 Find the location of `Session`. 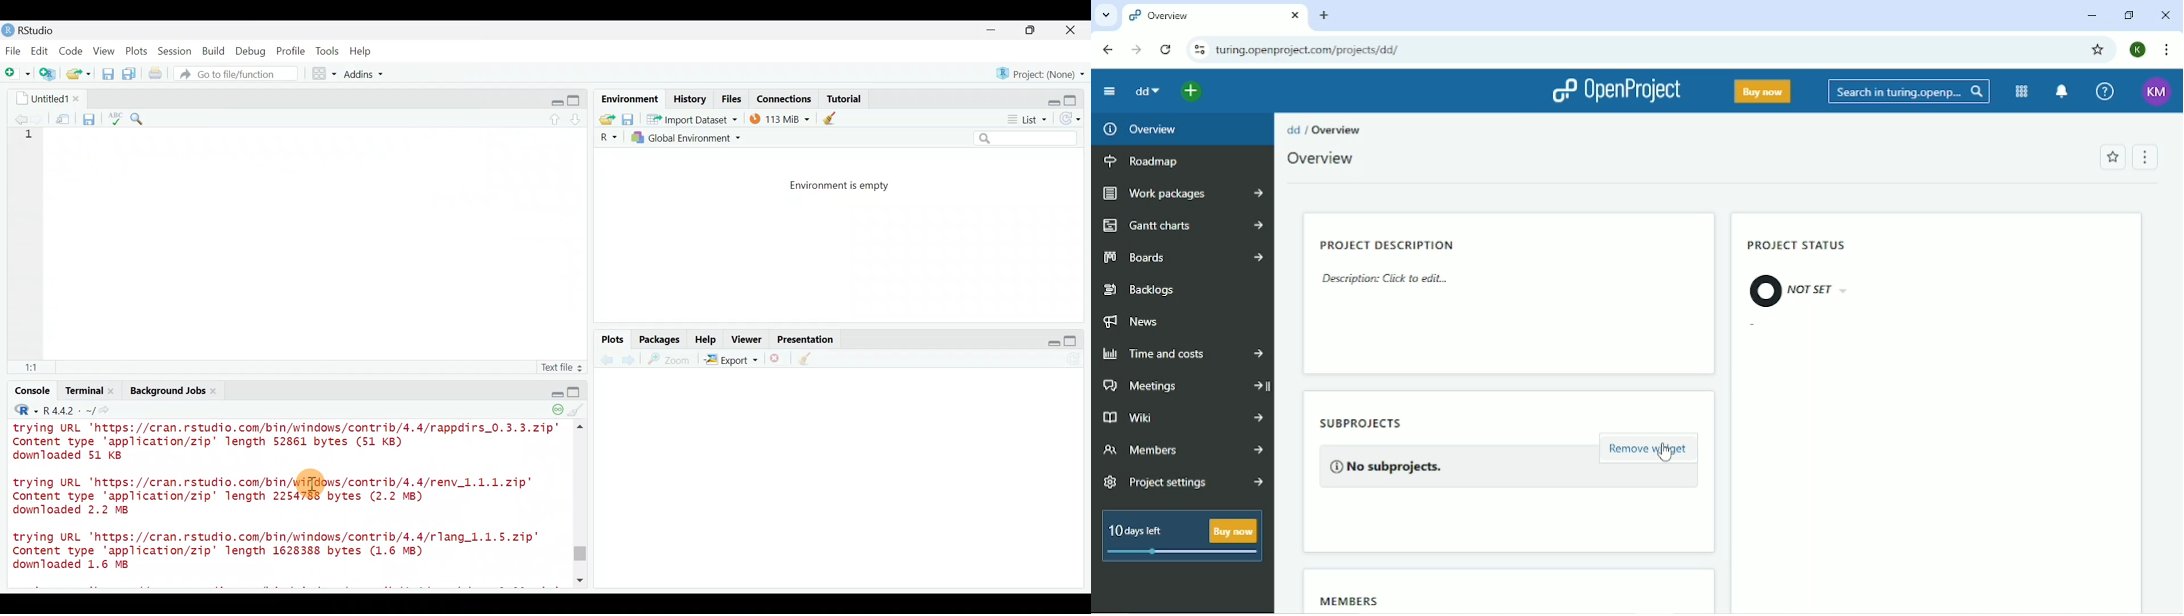

Session is located at coordinates (177, 51).